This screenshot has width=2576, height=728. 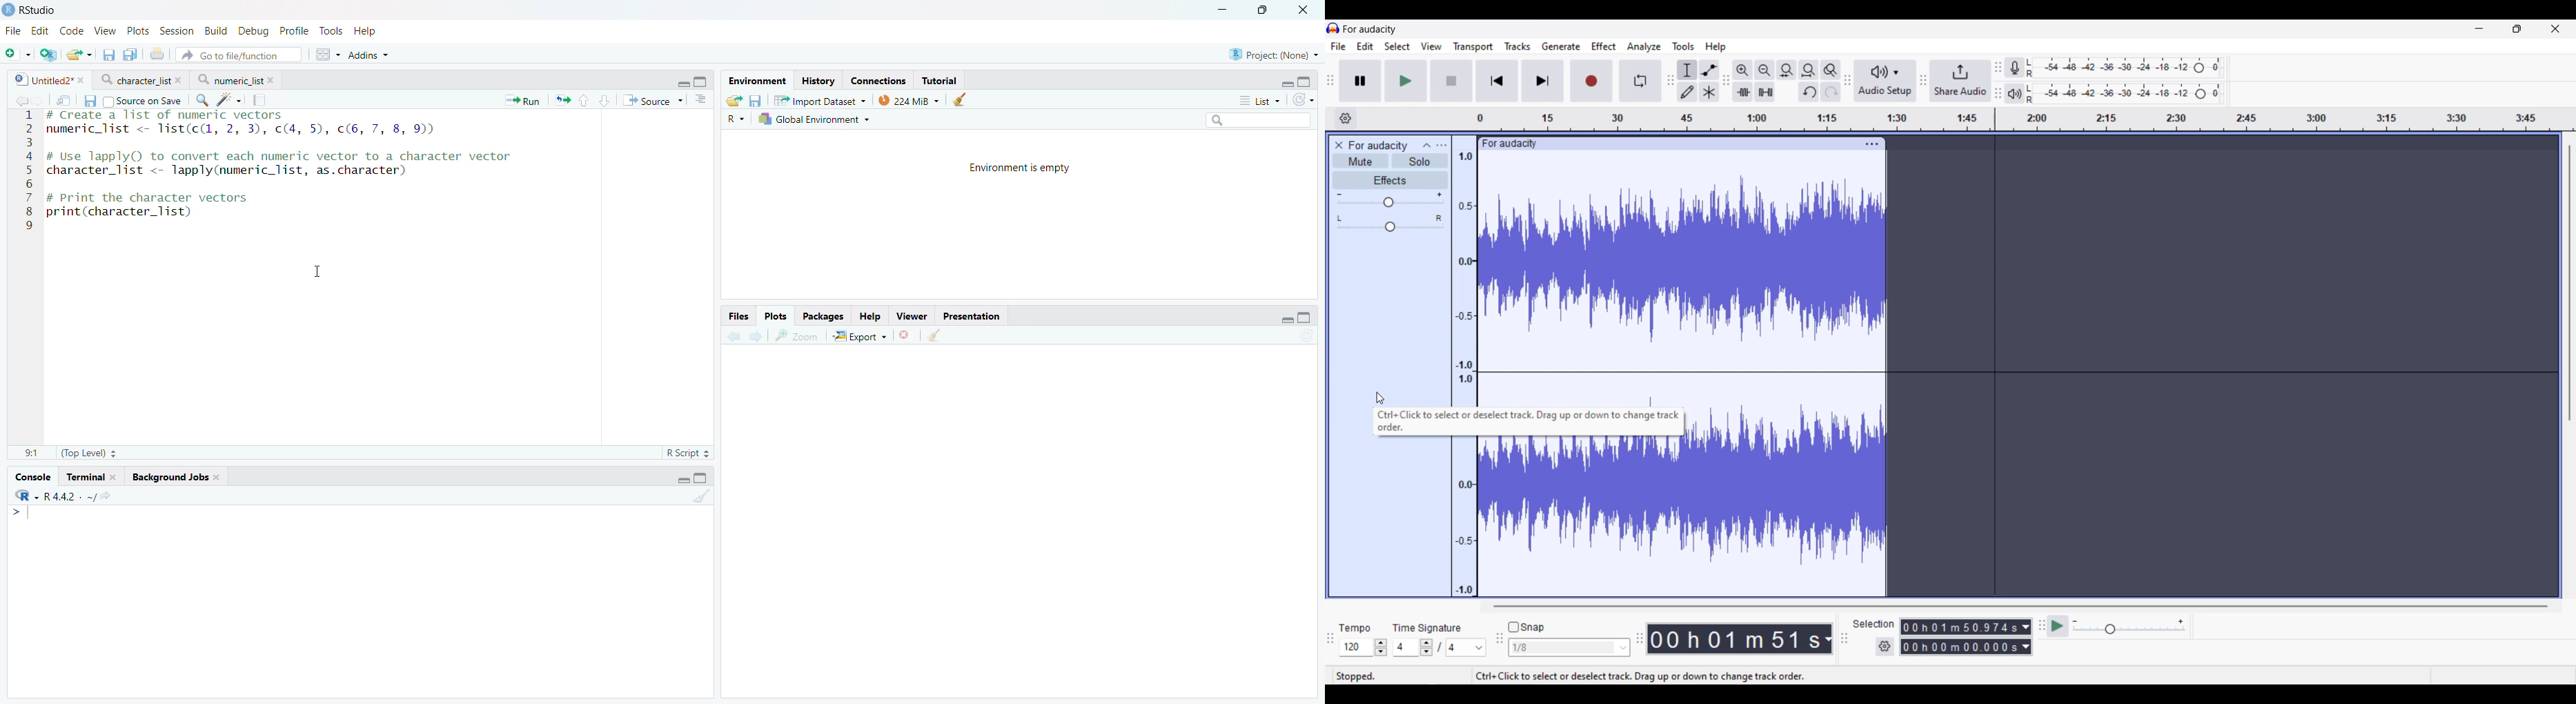 What do you see at coordinates (18, 100) in the screenshot?
I see `Go to previous source location` at bounding box center [18, 100].